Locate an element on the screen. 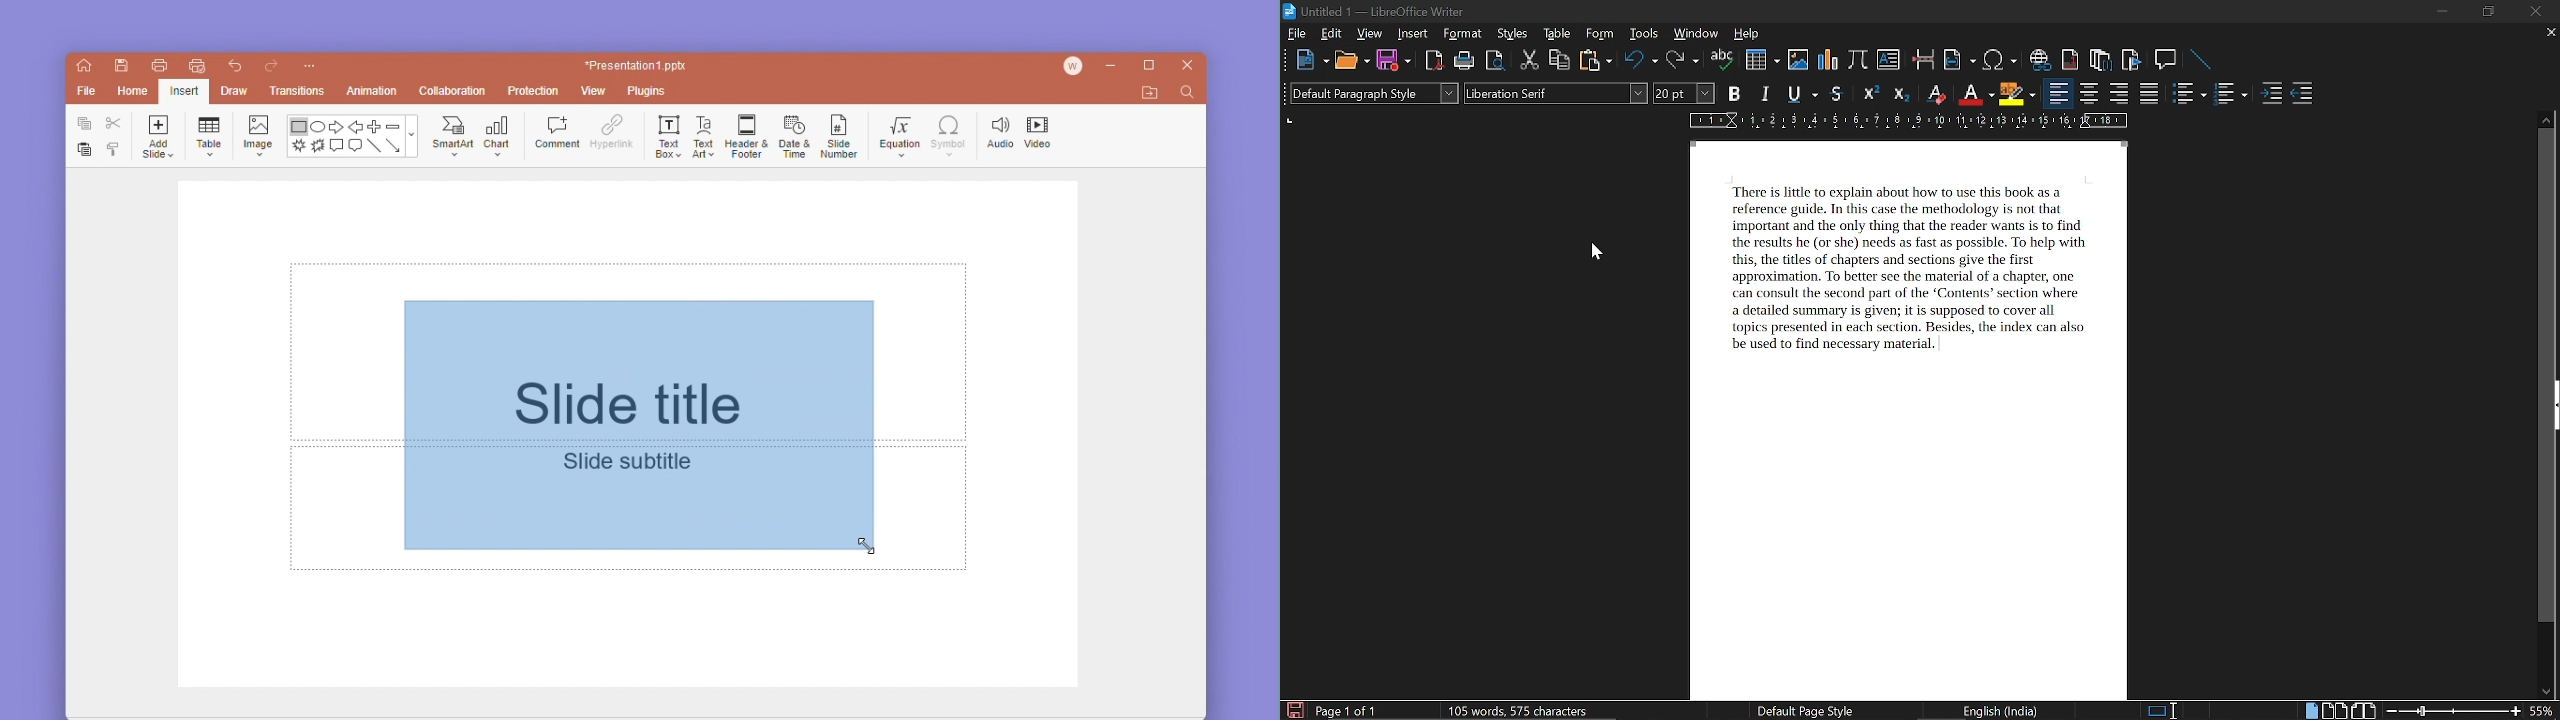  minimize is located at coordinates (2440, 12).